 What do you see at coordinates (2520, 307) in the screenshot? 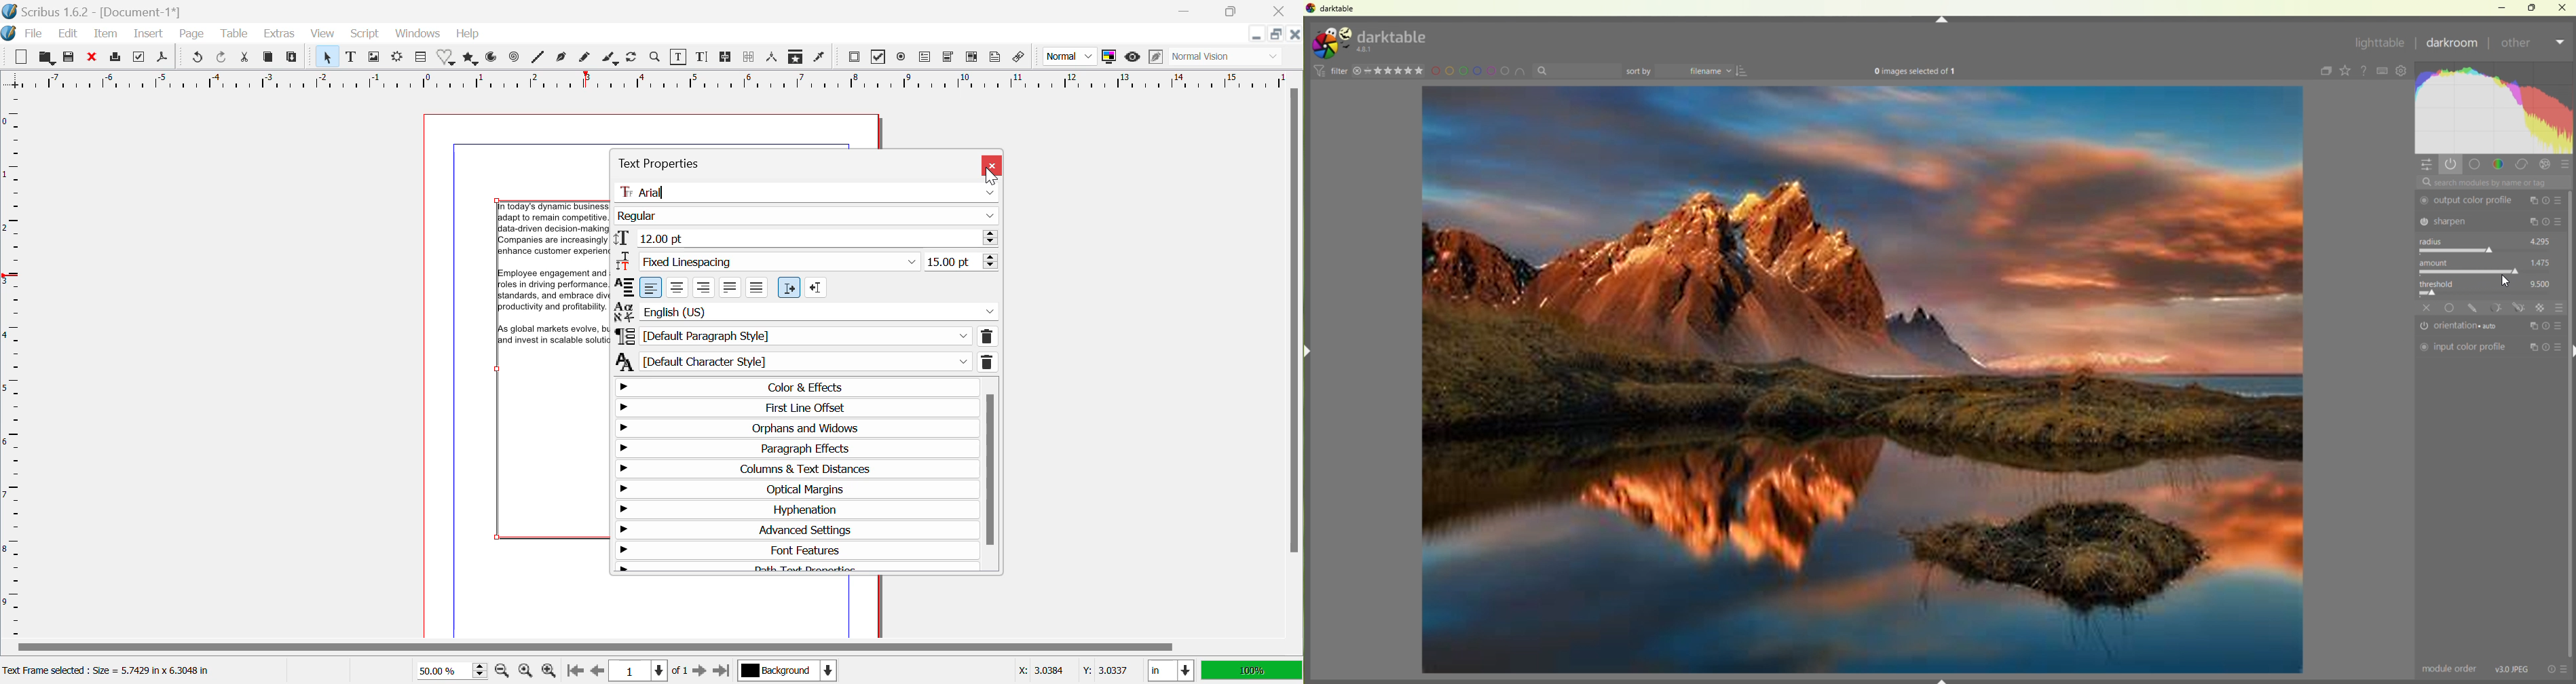
I see `tool` at bounding box center [2520, 307].